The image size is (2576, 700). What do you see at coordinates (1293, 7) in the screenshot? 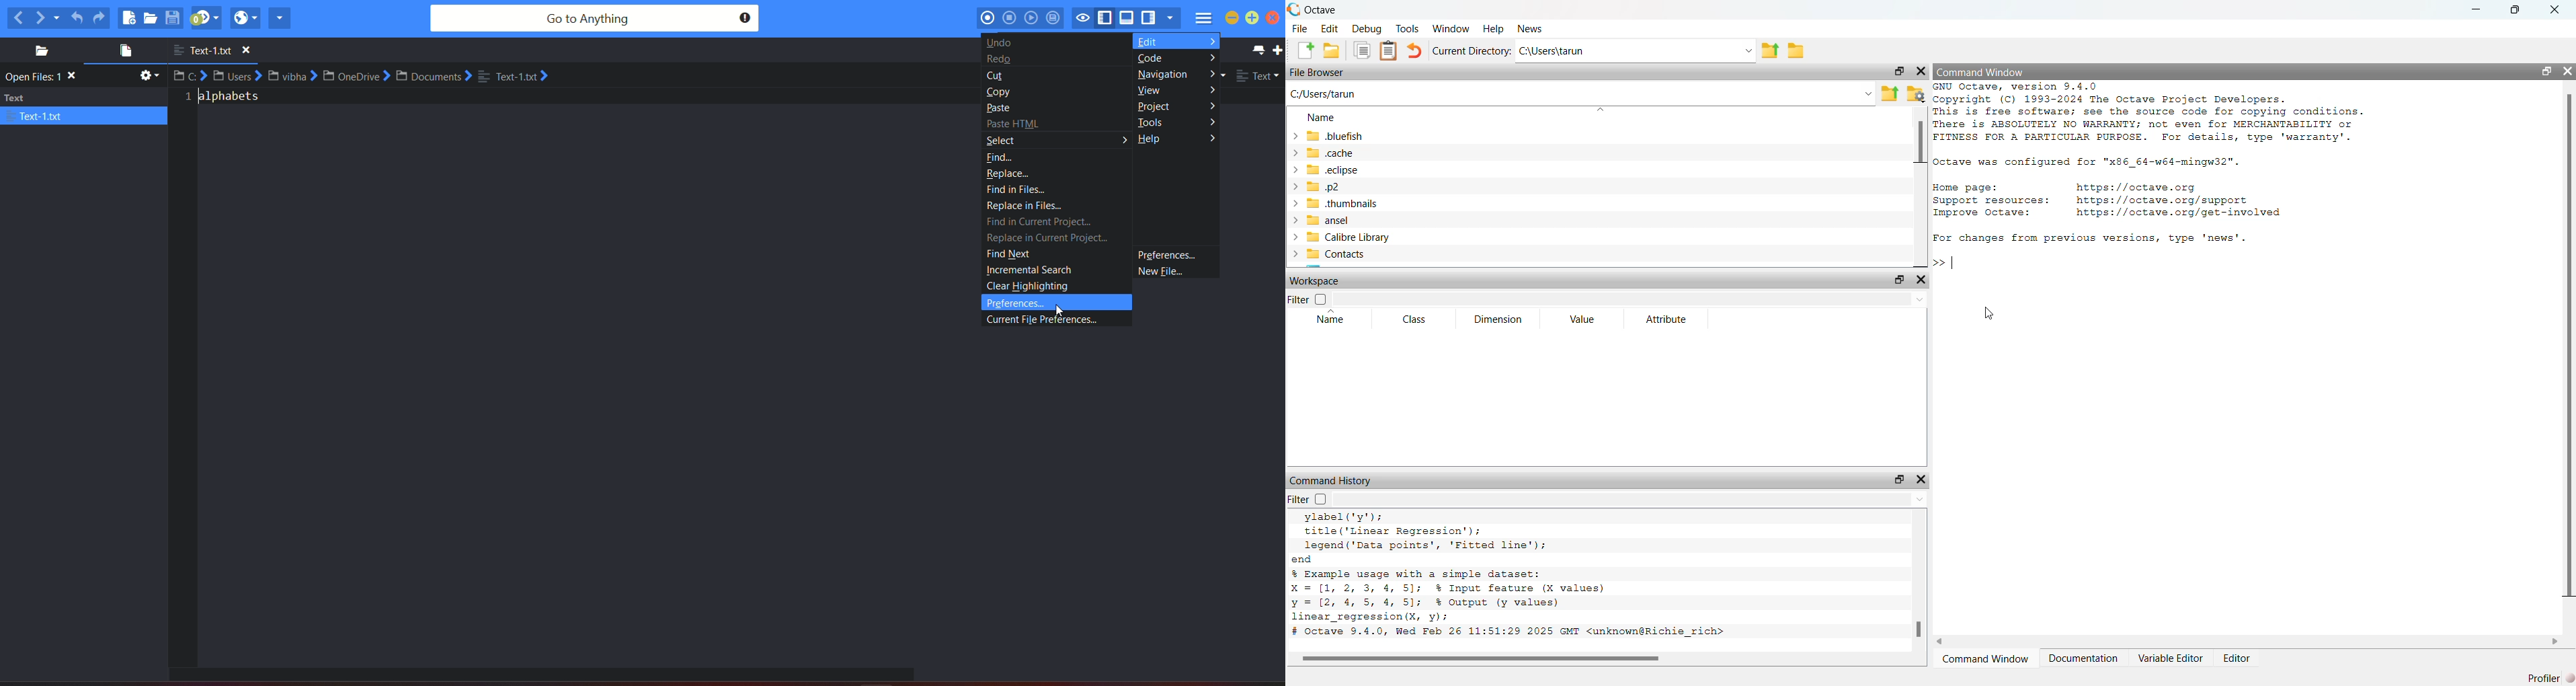
I see `logo` at bounding box center [1293, 7].